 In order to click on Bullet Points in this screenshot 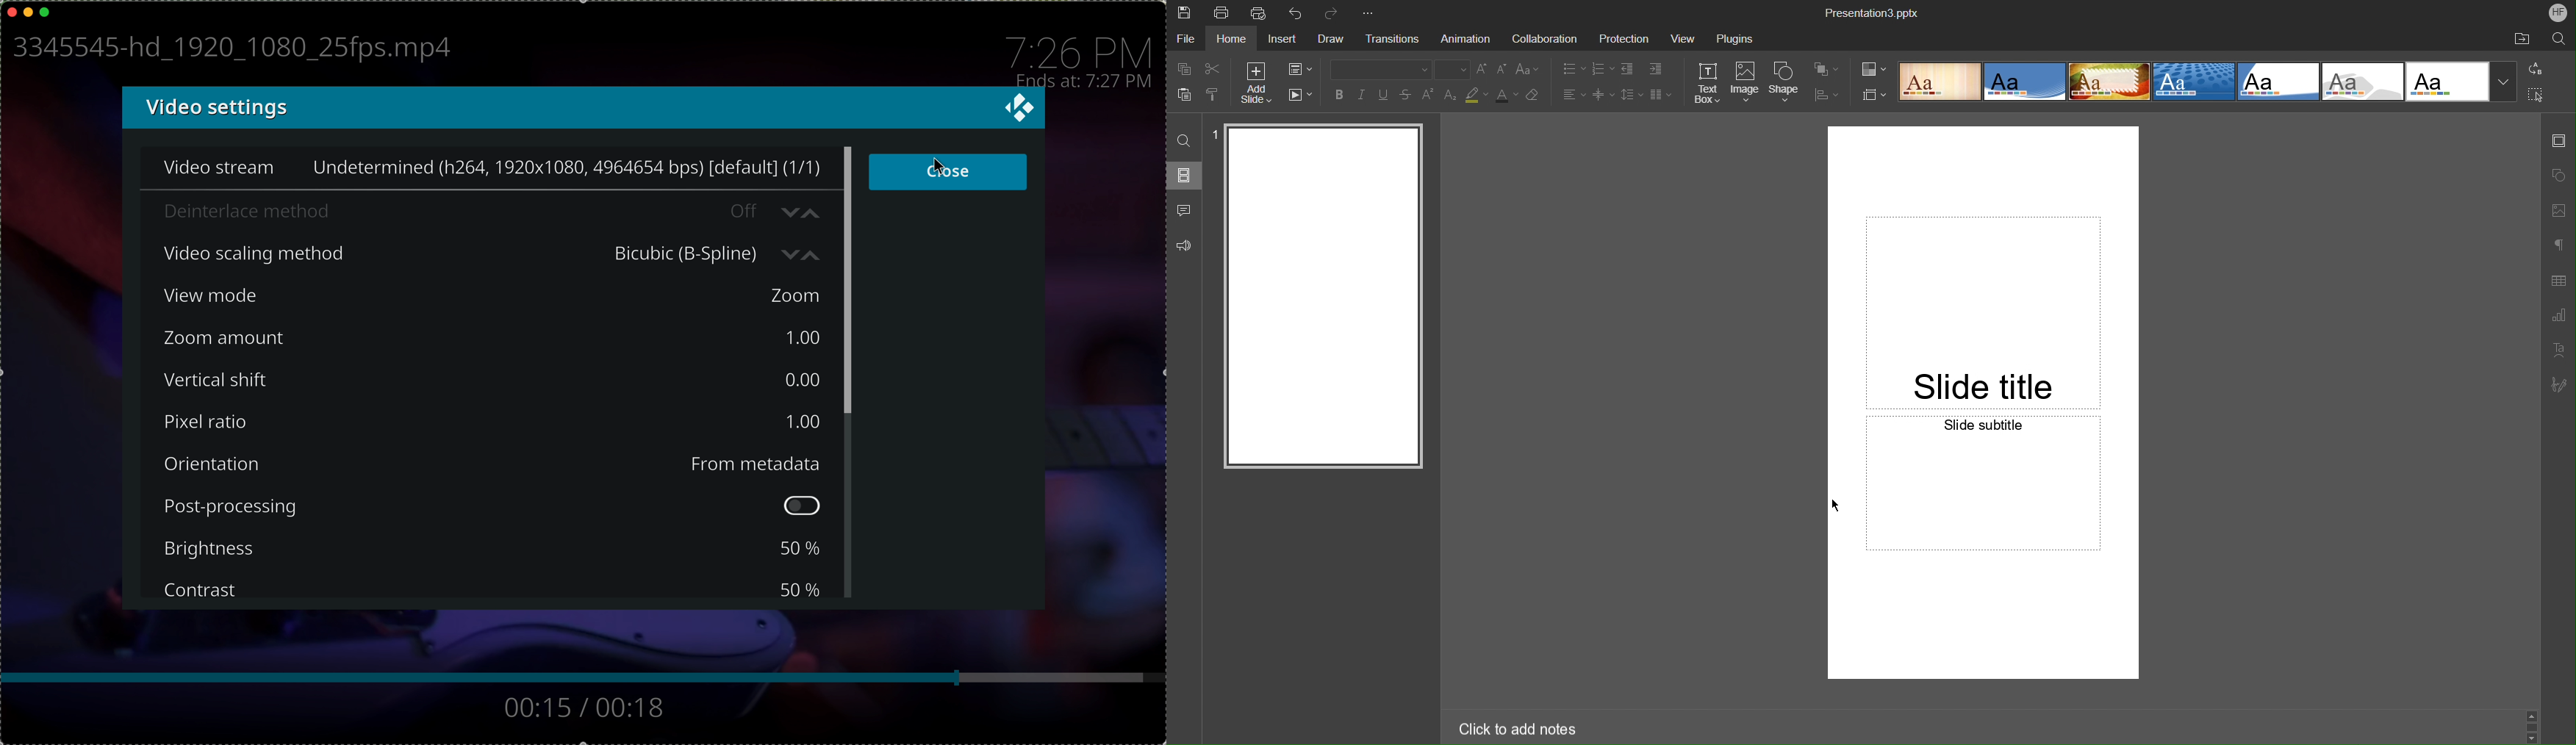, I will do `click(1572, 68)`.